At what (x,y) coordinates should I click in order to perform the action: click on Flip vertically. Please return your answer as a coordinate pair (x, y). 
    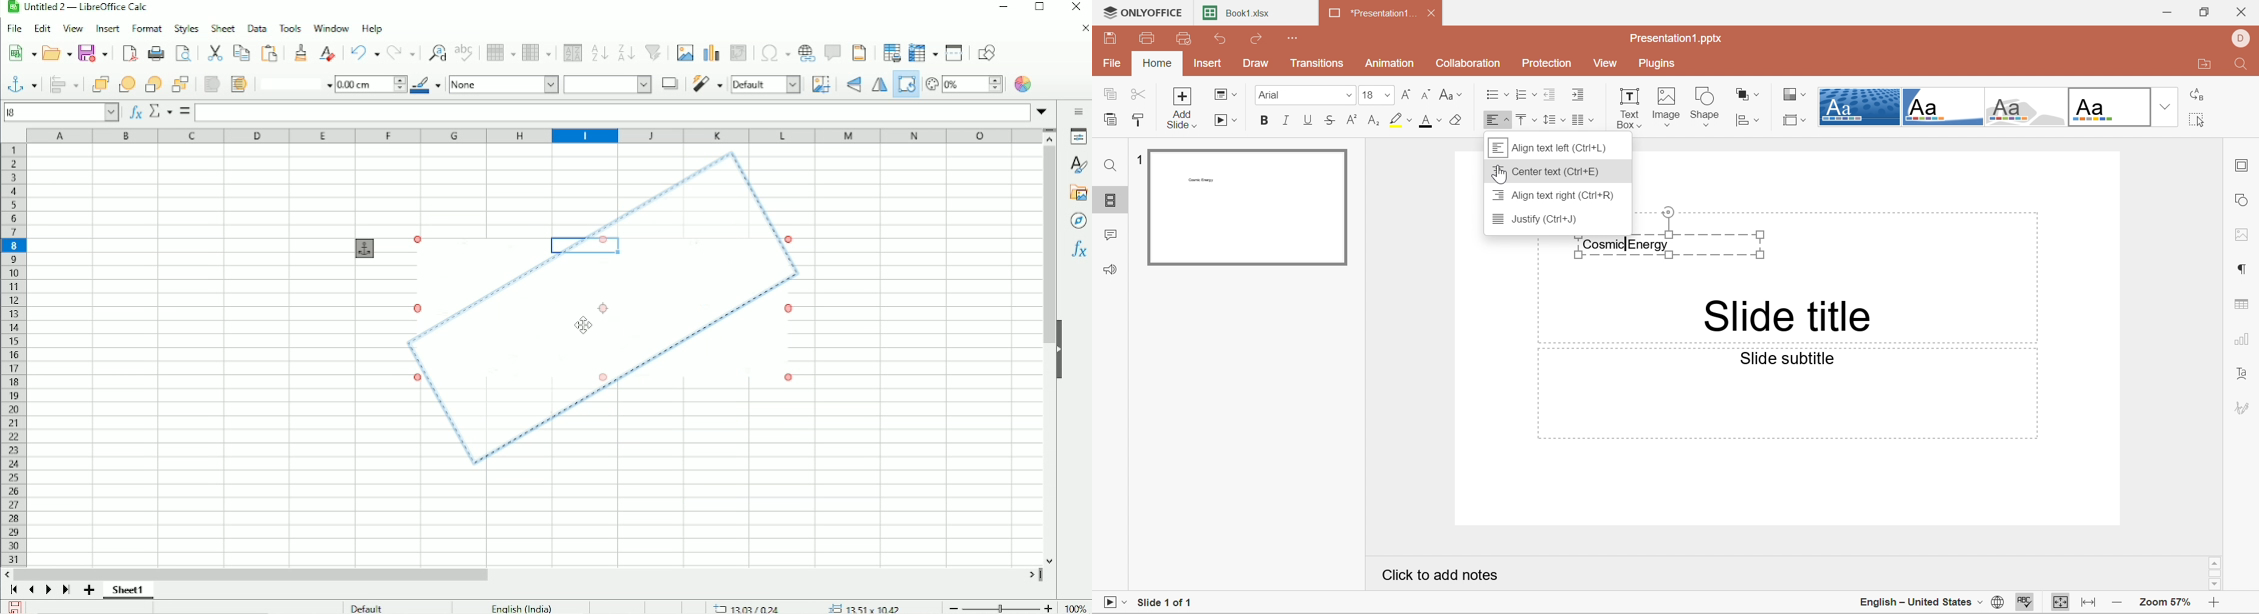
    Looking at the image, I should click on (854, 85).